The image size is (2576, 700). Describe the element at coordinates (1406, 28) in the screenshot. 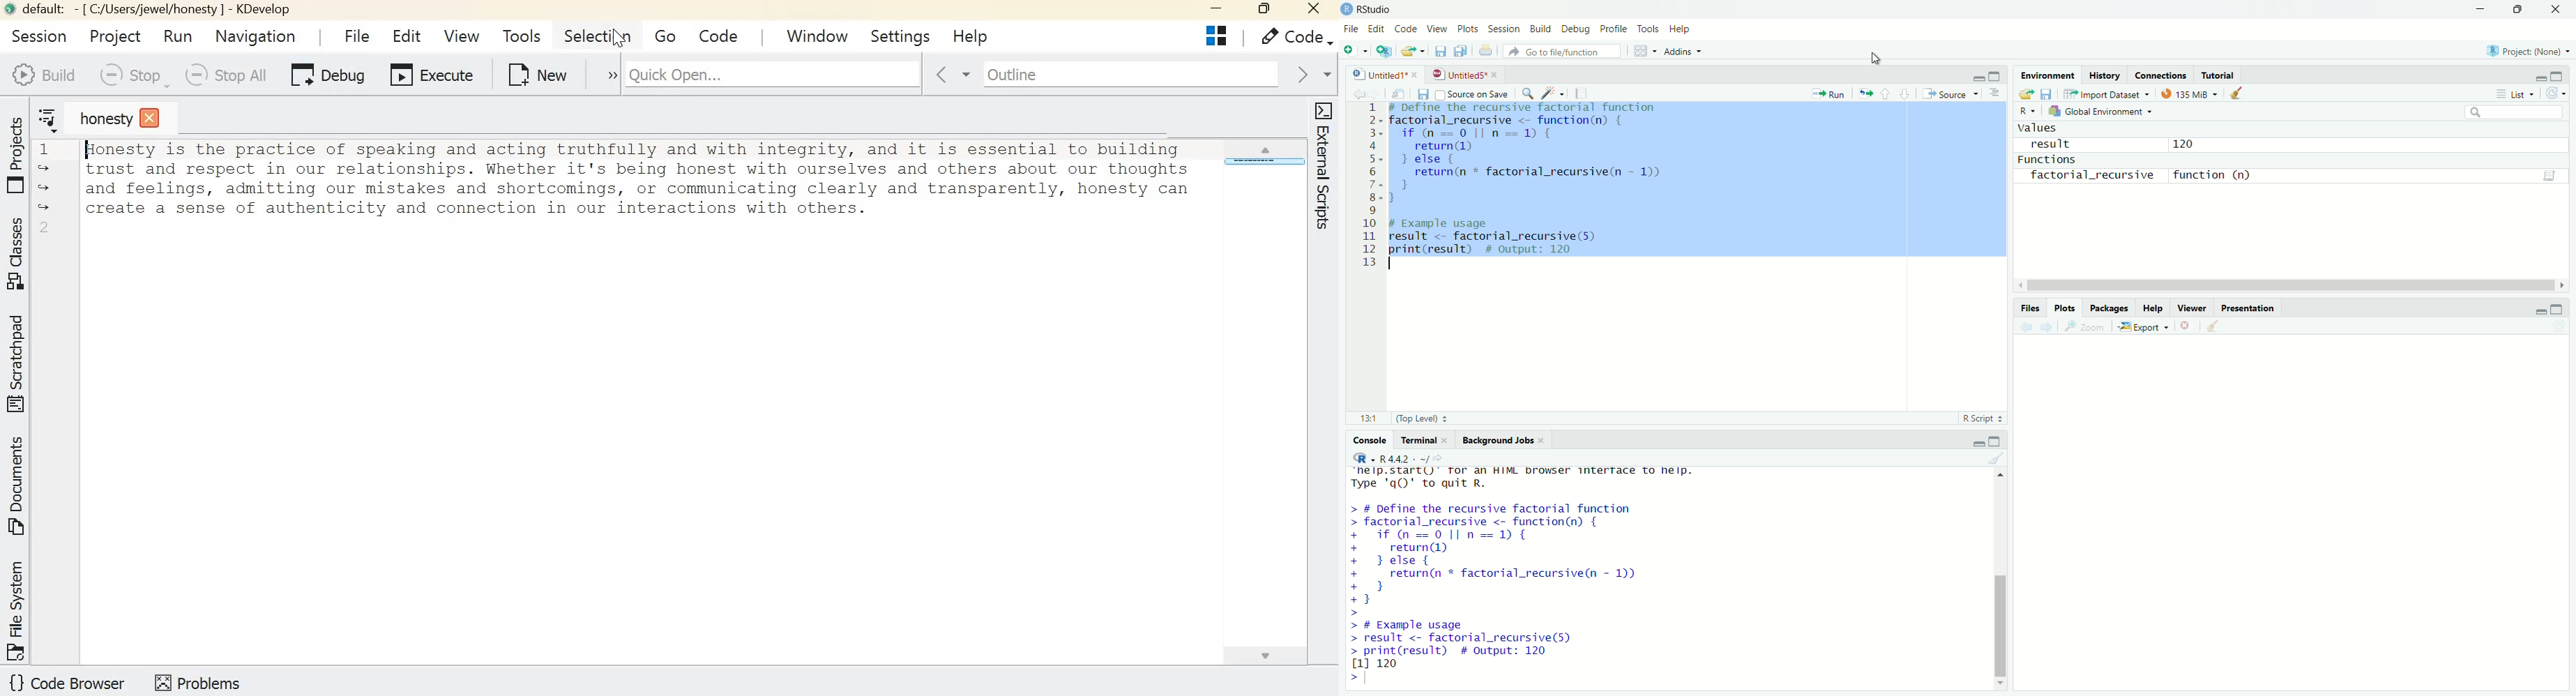

I see `Code` at that location.